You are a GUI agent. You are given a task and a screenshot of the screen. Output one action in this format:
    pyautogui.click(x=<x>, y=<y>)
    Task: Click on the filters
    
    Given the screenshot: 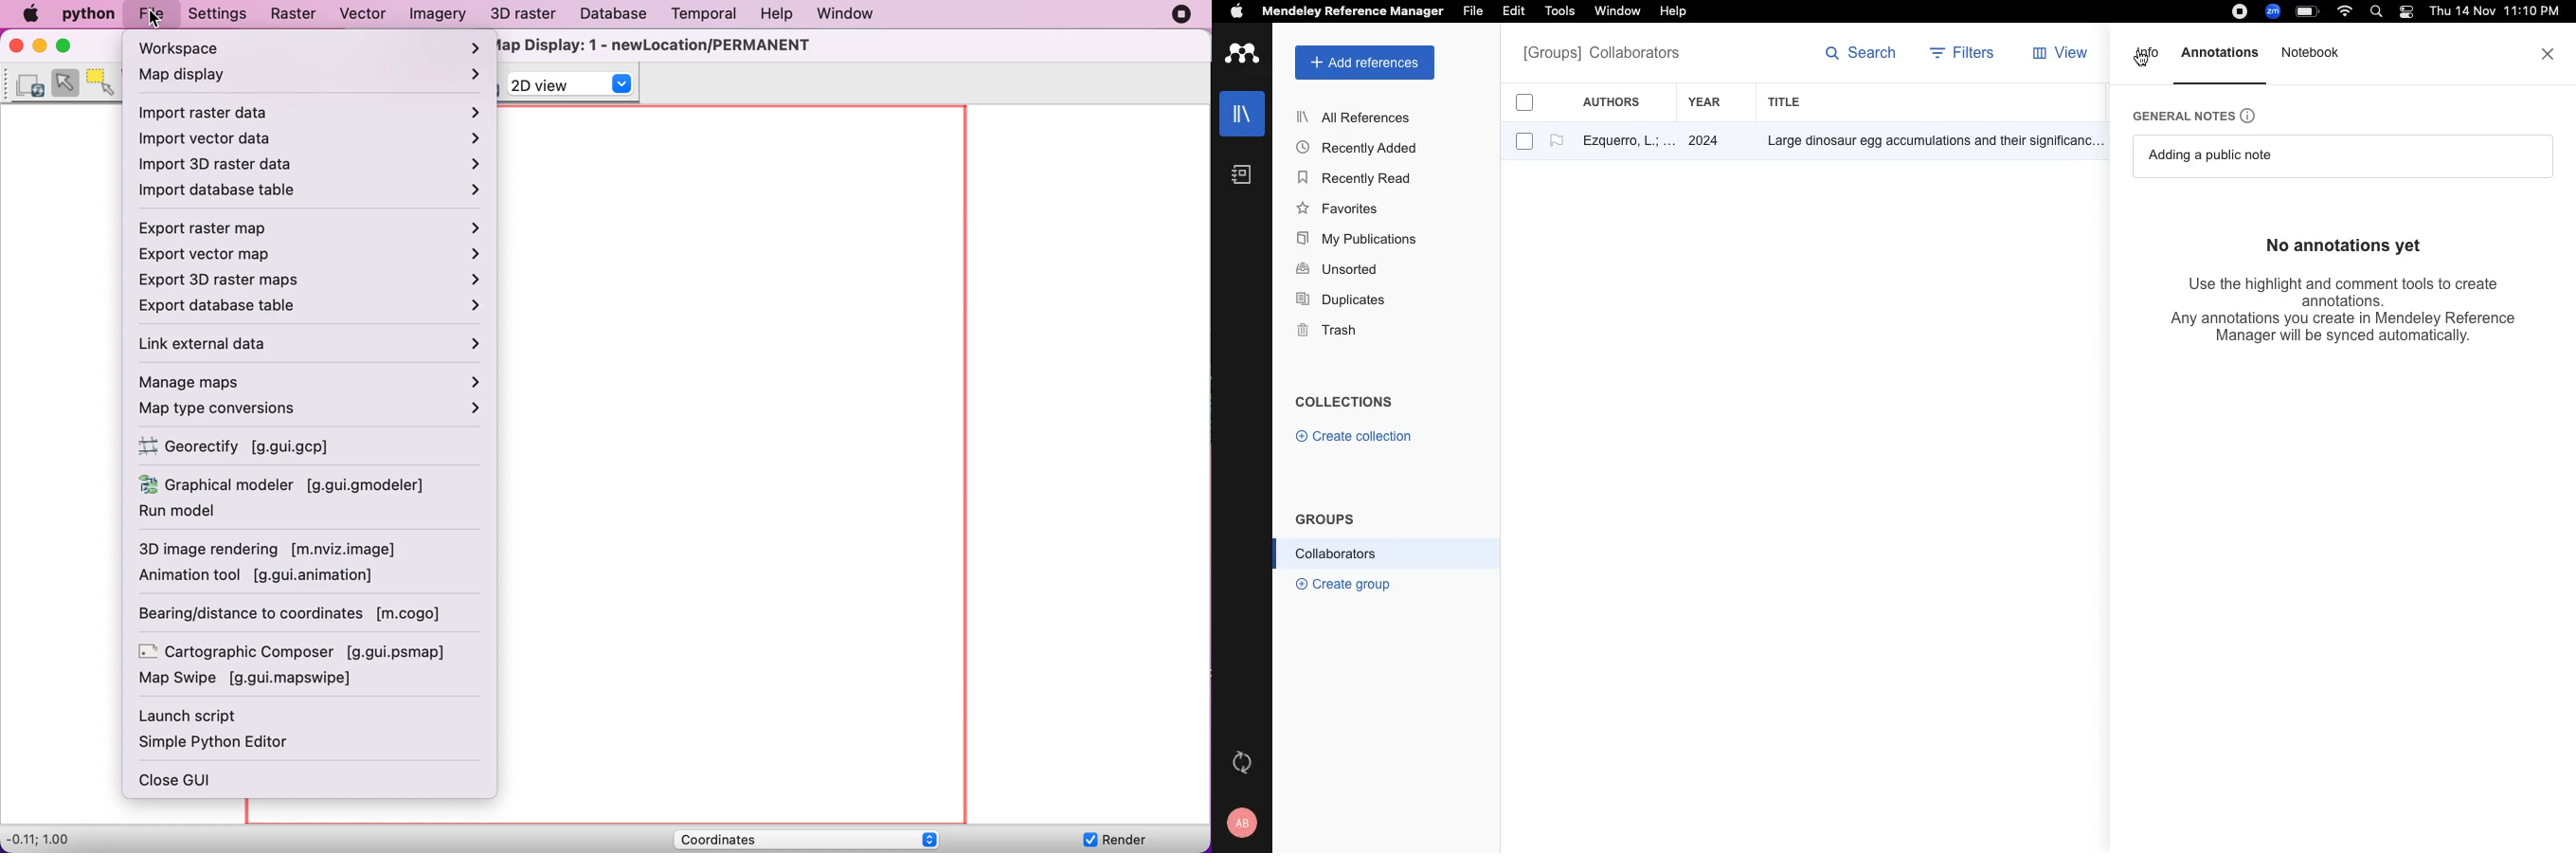 What is the action you would take?
    pyautogui.click(x=1965, y=55)
    